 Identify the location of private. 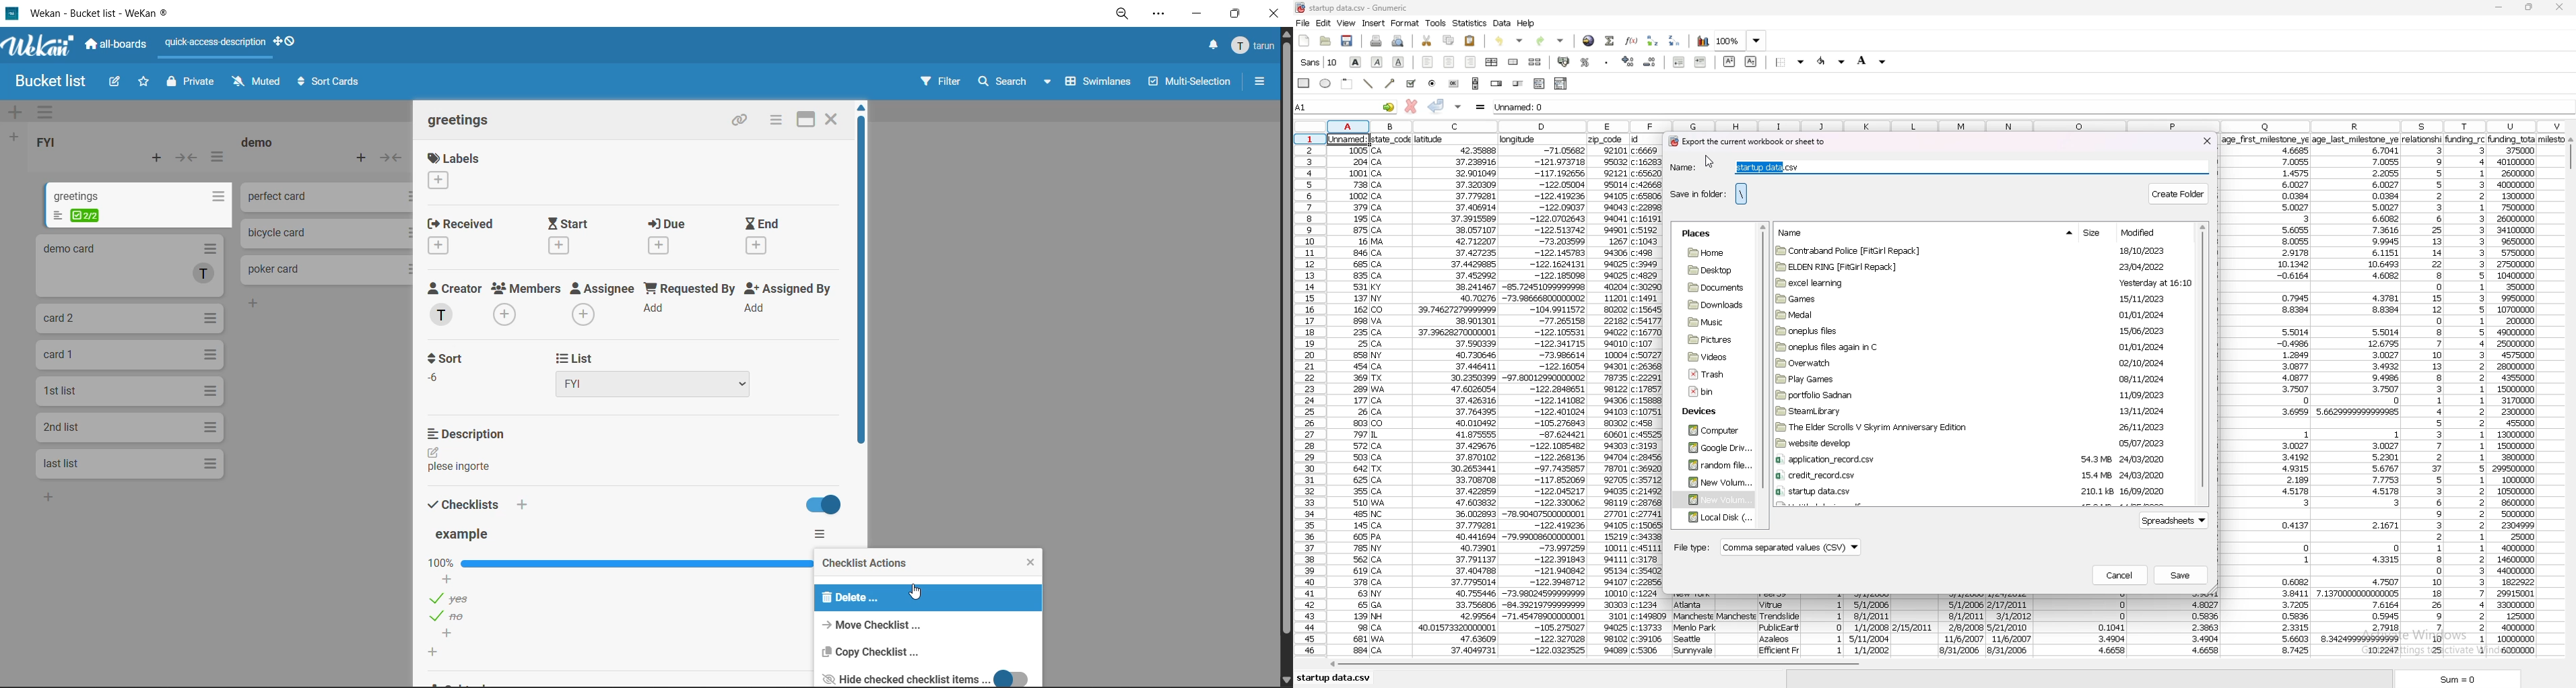
(191, 83).